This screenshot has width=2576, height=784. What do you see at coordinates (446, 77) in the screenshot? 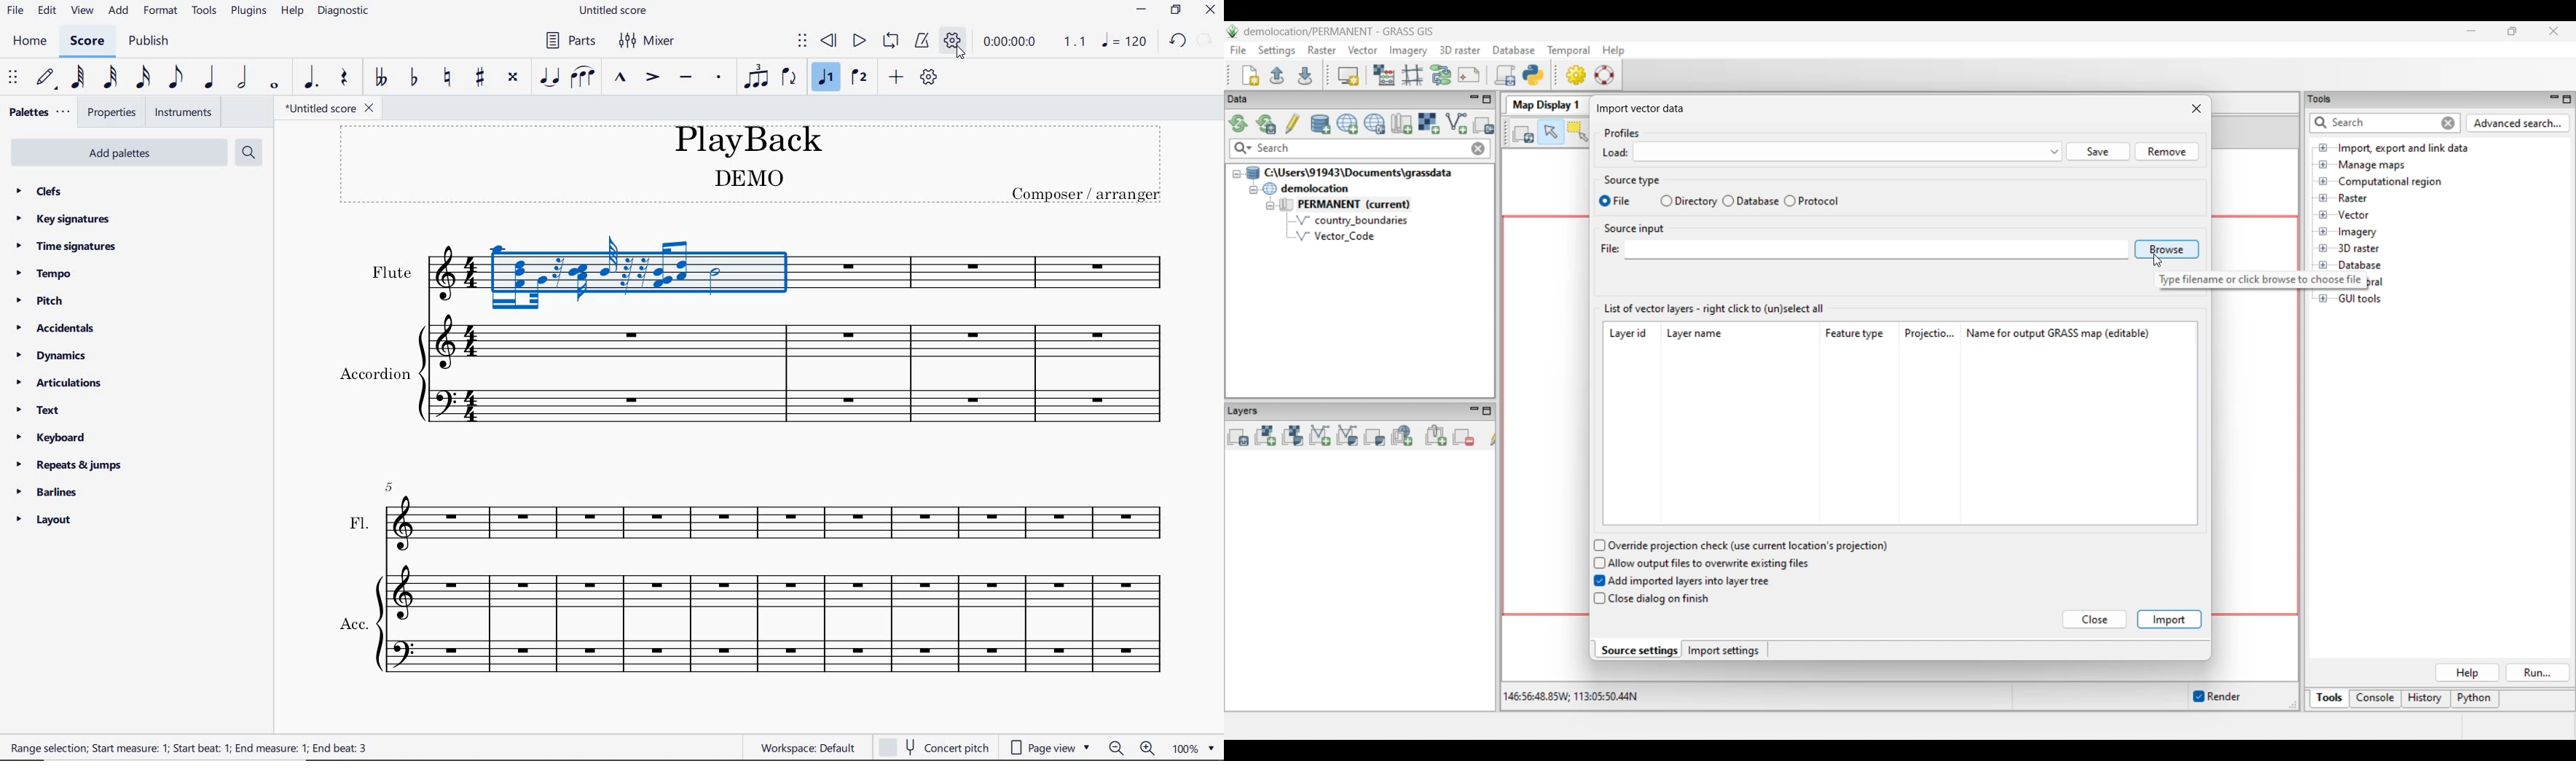
I see `toggle natural` at bounding box center [446, 77].